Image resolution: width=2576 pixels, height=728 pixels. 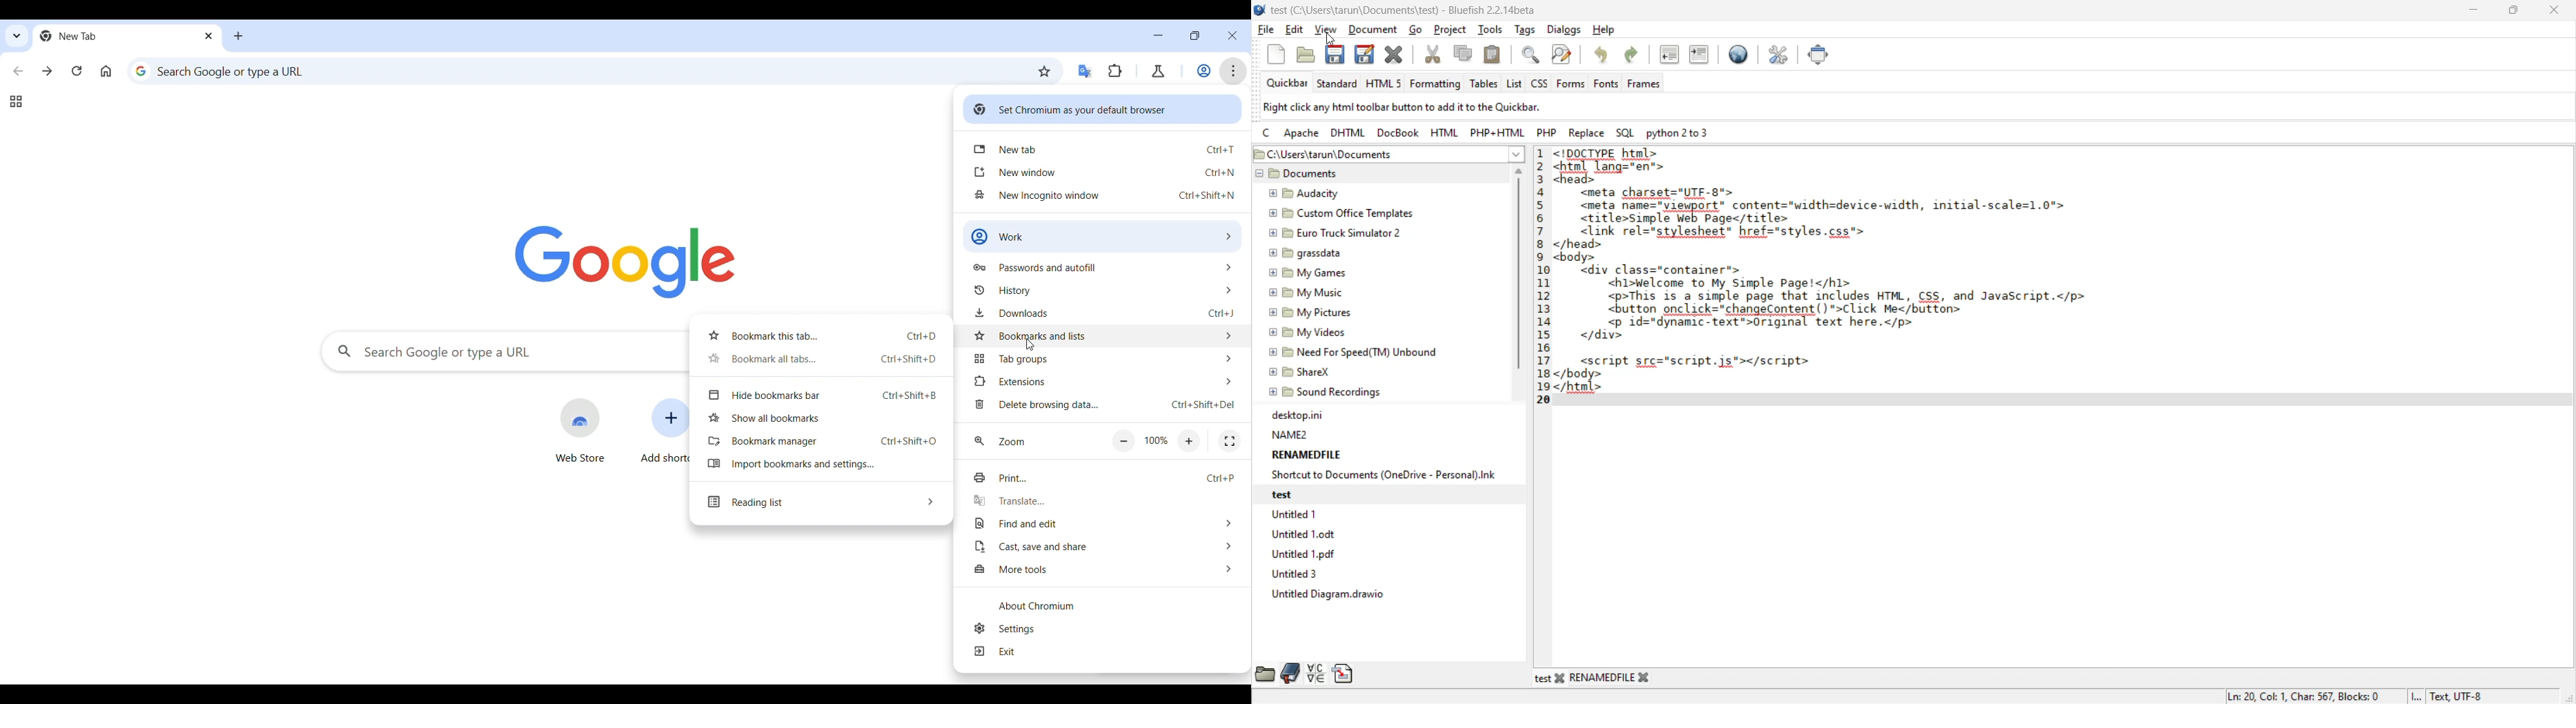 I want to click on Zoom , so click(x=1000, y=441).